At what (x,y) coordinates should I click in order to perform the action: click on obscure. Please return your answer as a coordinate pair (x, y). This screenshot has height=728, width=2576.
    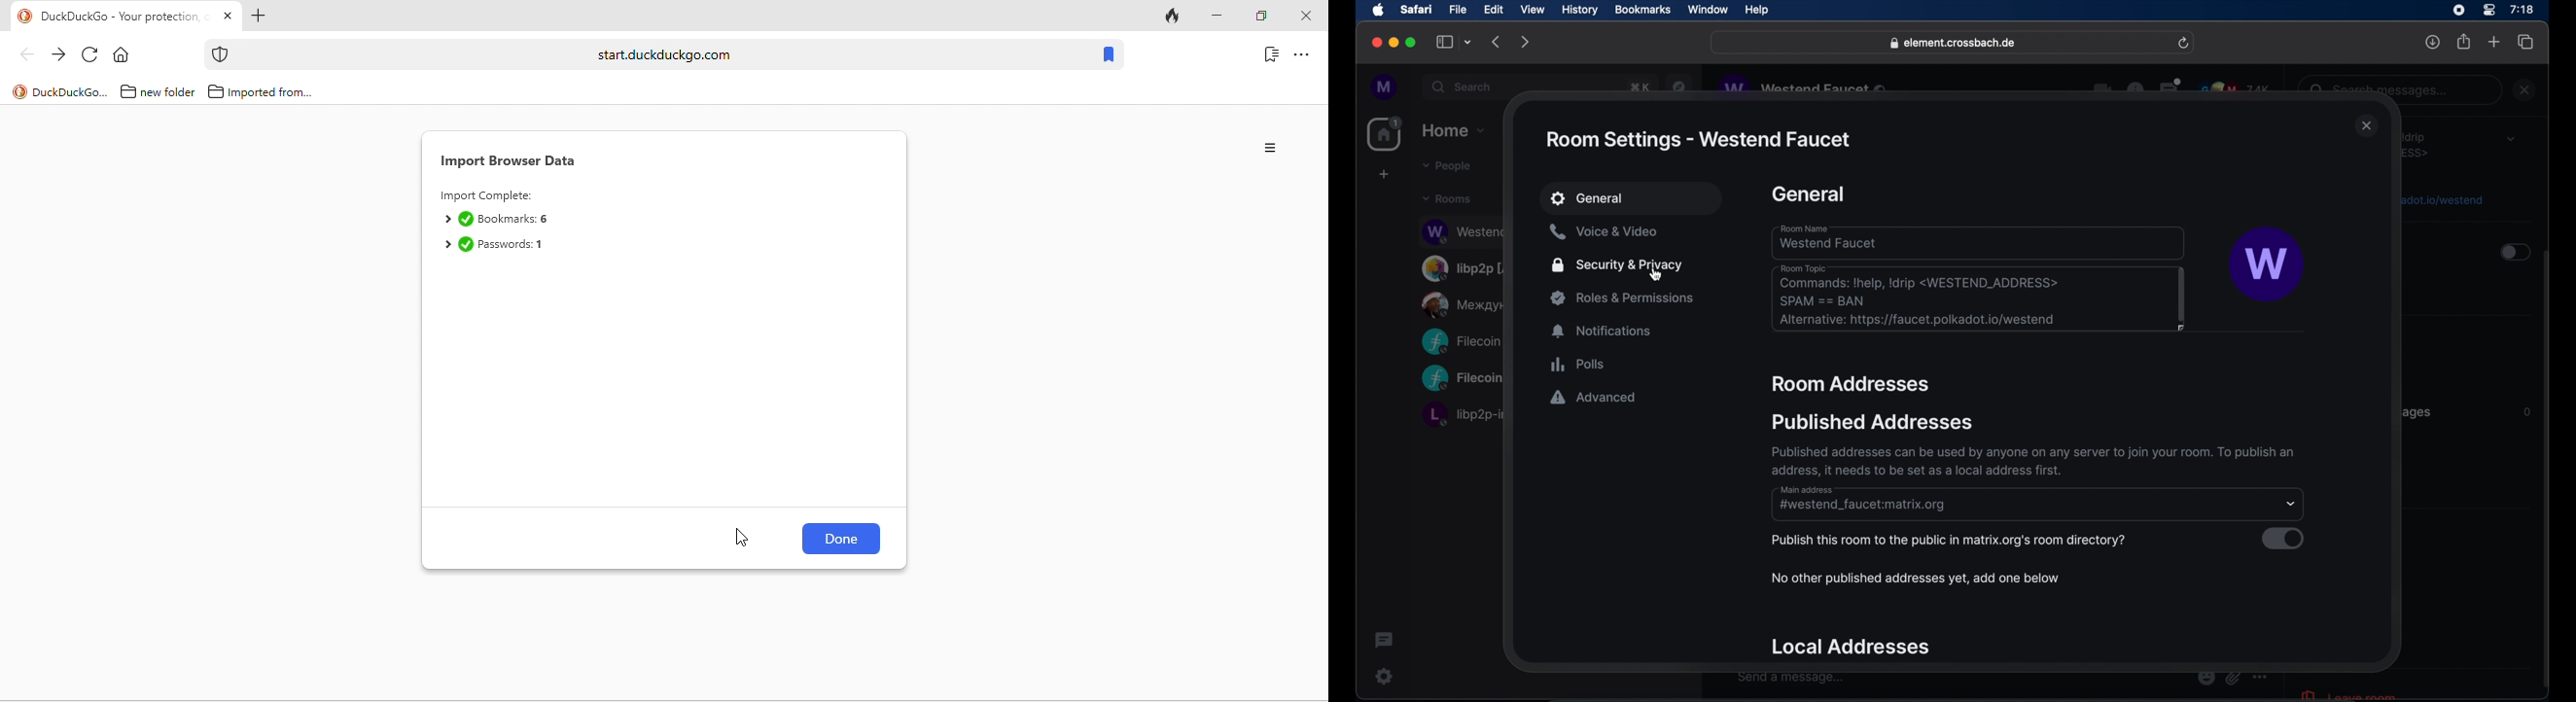
    Looking at the image, I should click on (1464, 304).